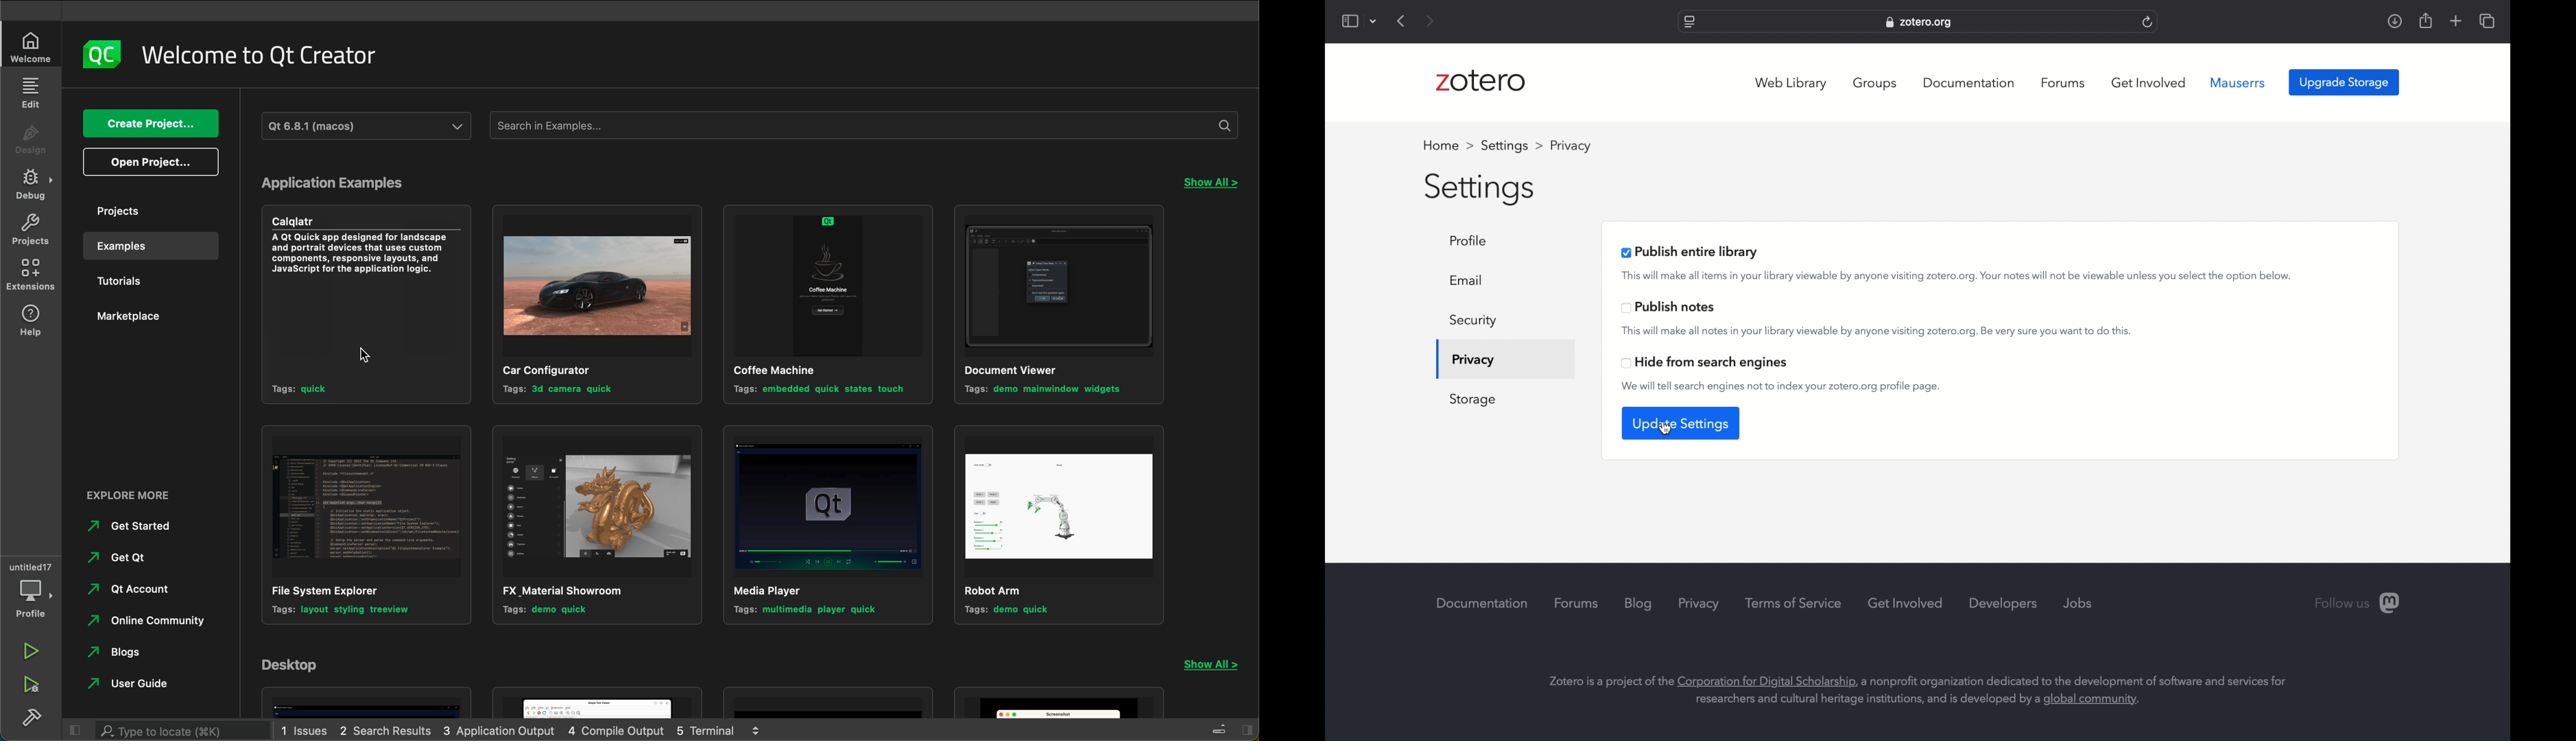  Describe the element at coordinates (1472, 362) in the screenshot. I see `privacy` at that location.